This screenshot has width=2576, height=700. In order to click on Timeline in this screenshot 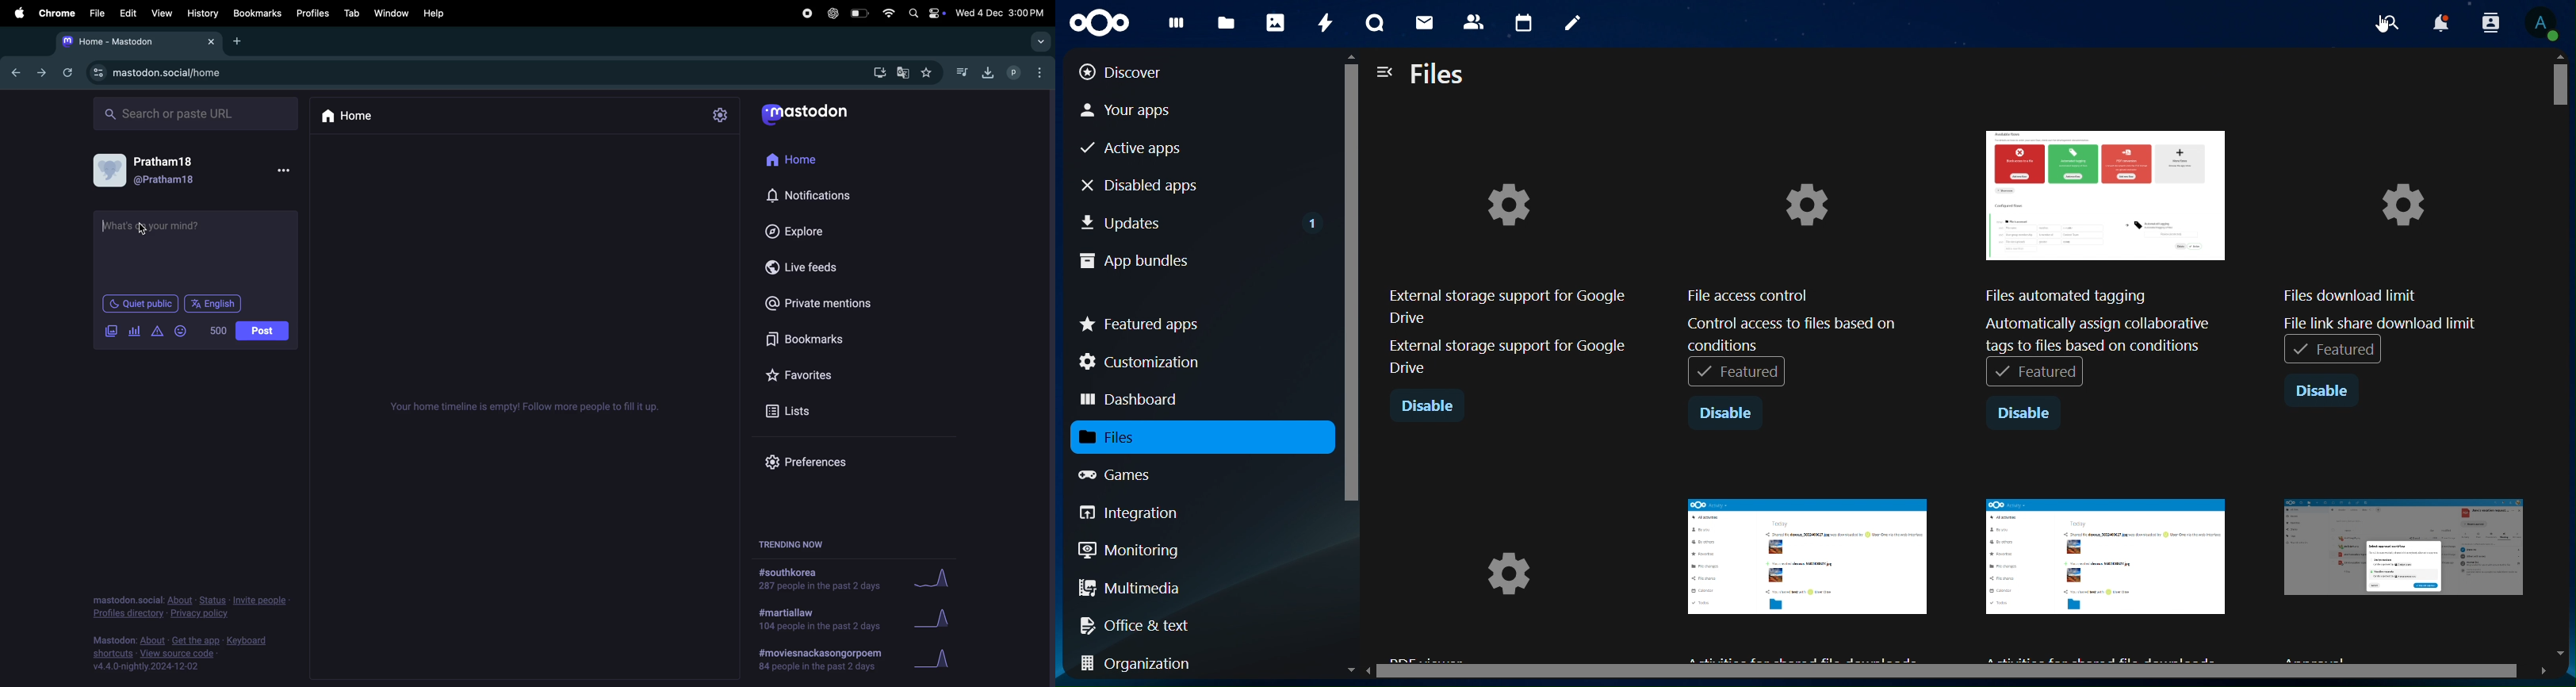, I will do `click(527, 406)`.